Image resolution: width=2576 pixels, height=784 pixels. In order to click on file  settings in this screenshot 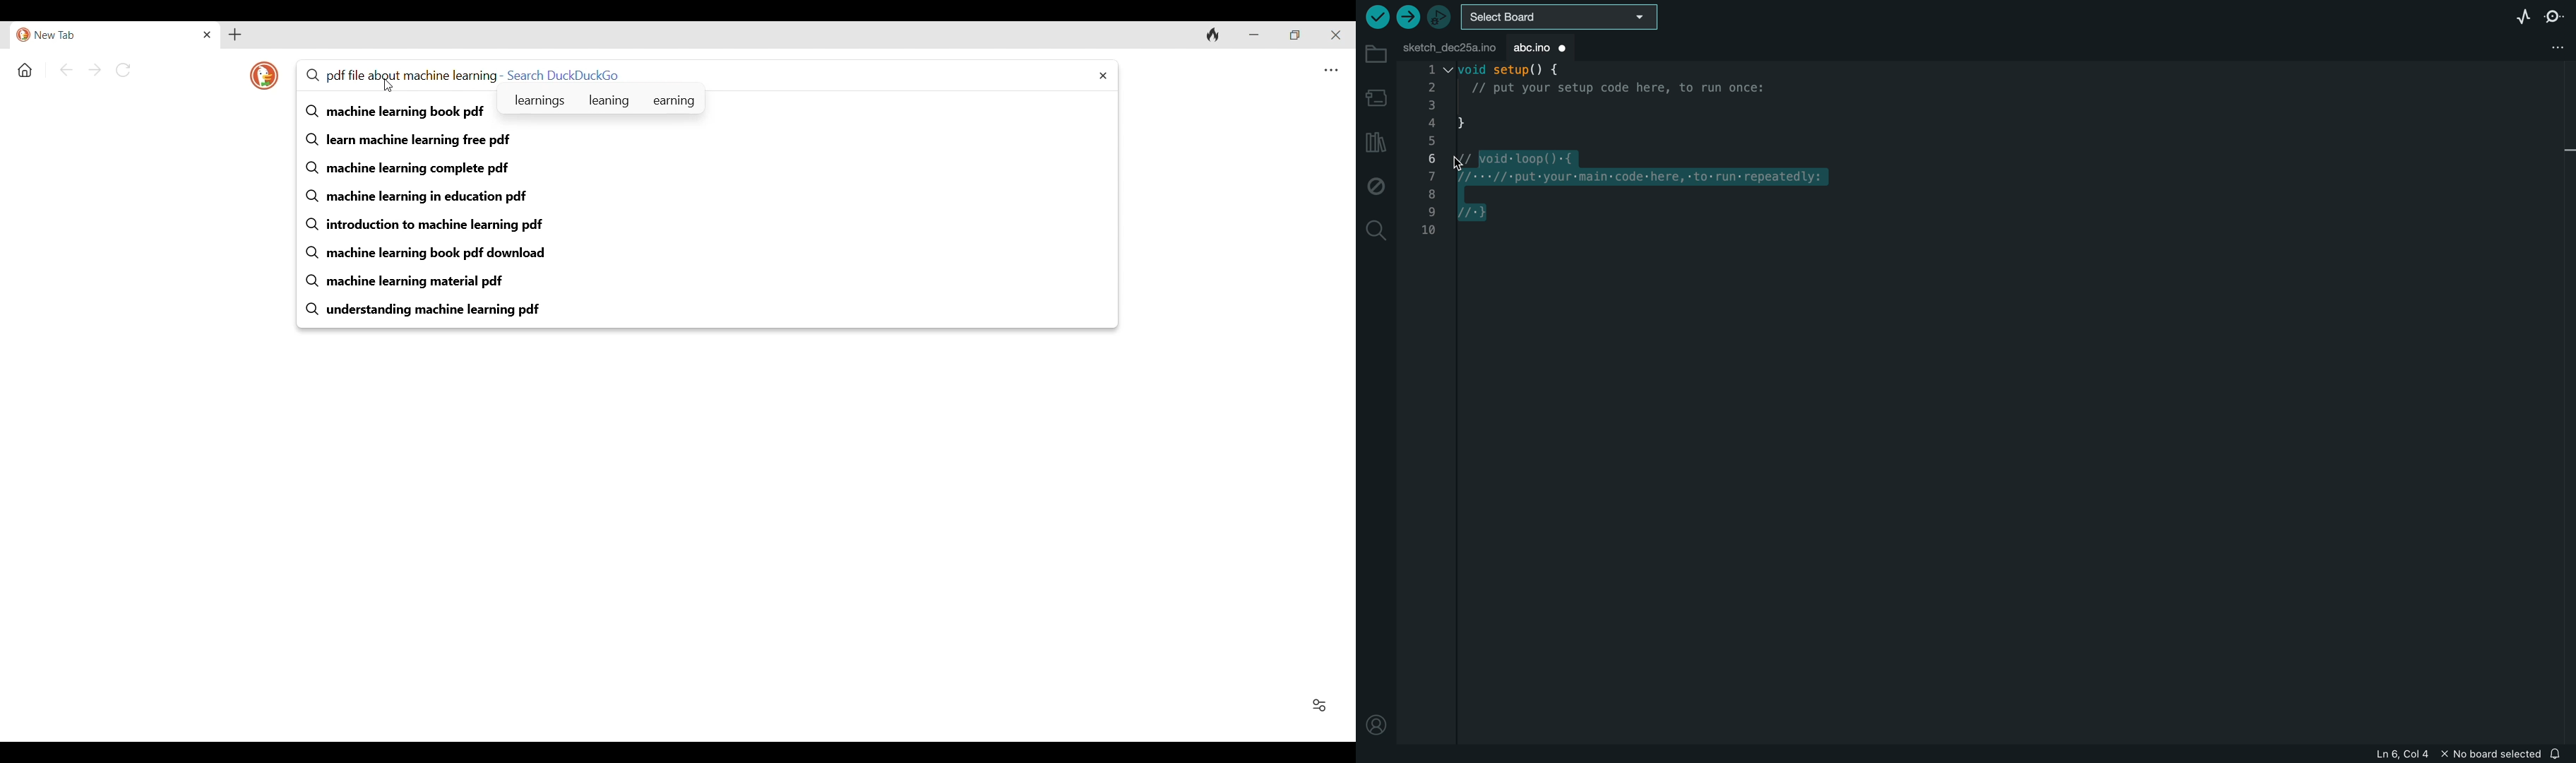, I will do `click(2548, 47)`.